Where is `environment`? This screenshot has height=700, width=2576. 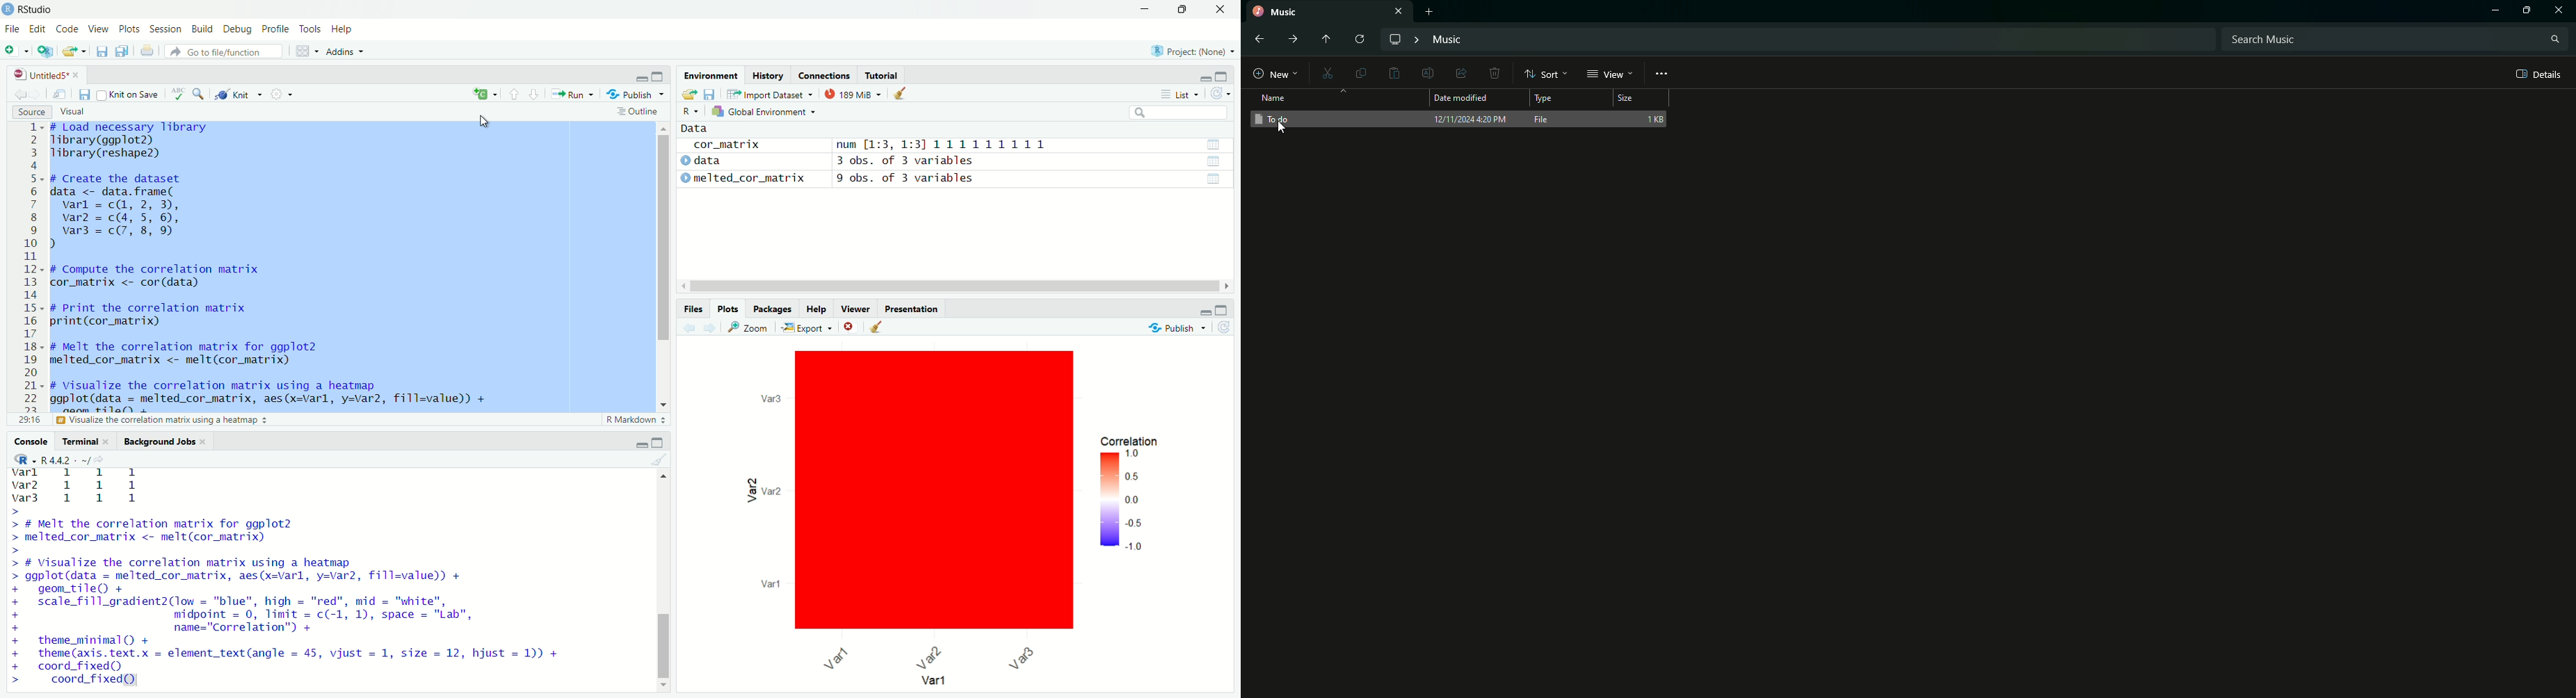 environment is located at coordinates (712, 75).